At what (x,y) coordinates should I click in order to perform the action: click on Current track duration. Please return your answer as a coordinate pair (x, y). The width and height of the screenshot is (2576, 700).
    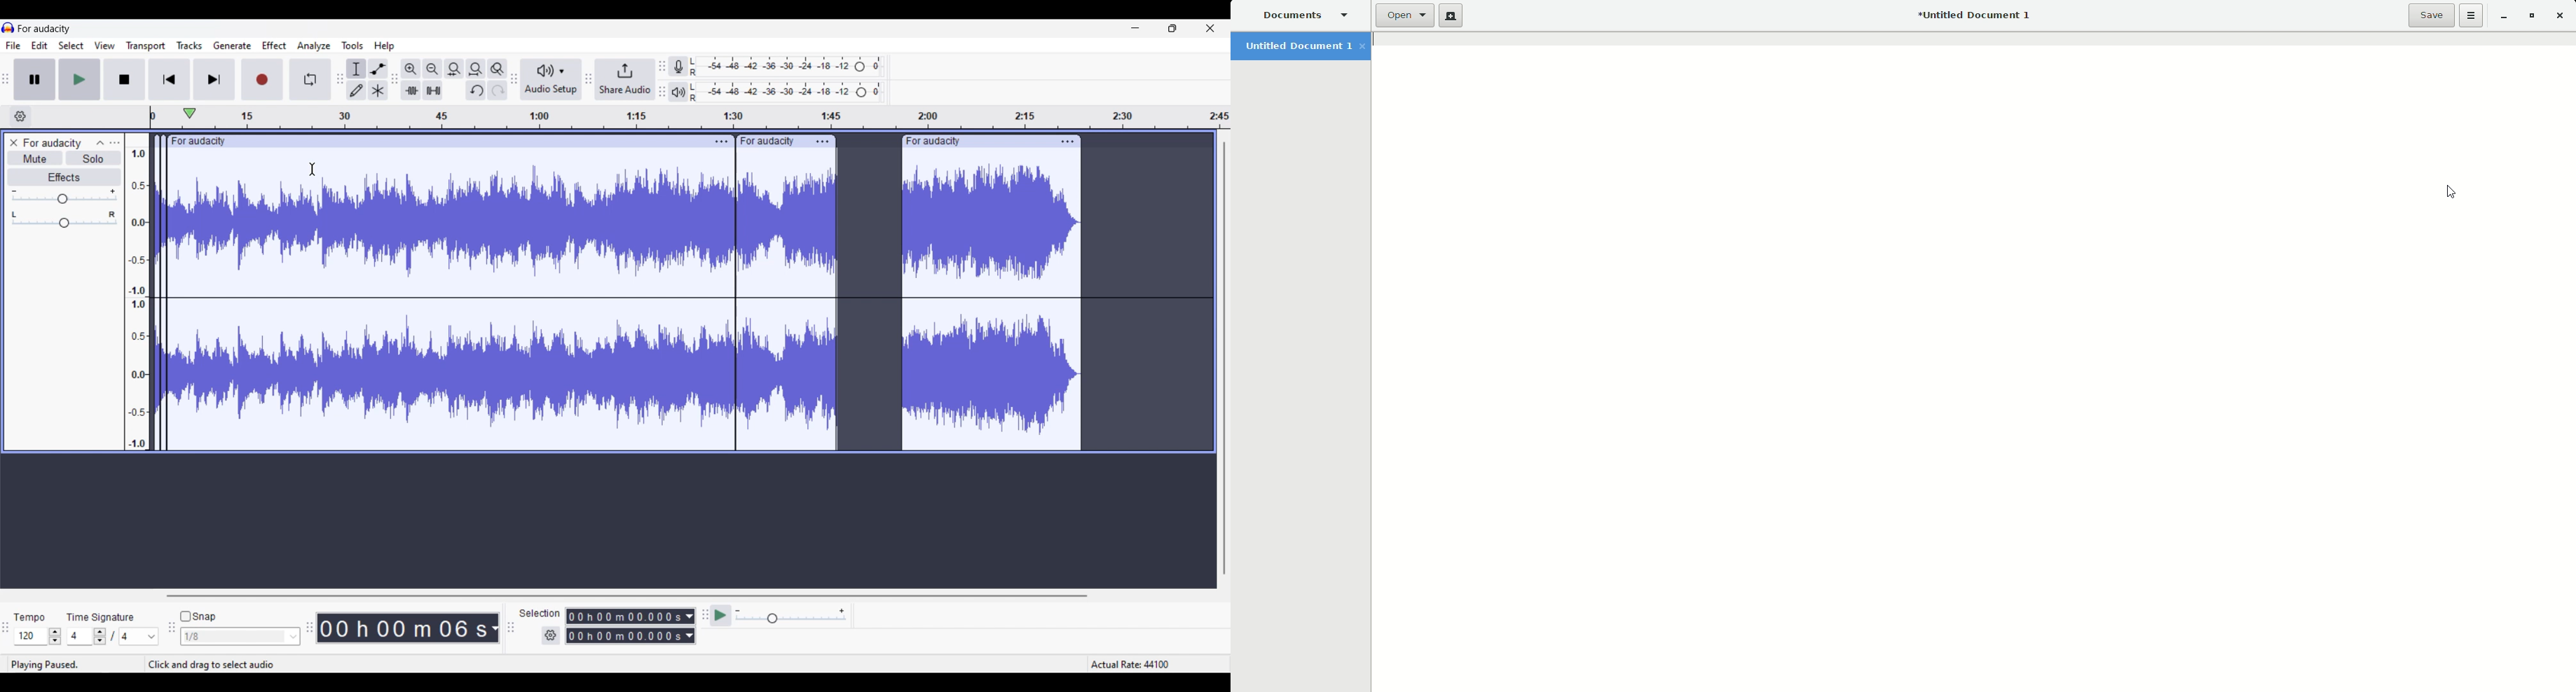
    Looking at the image, I should click on (403, 628).